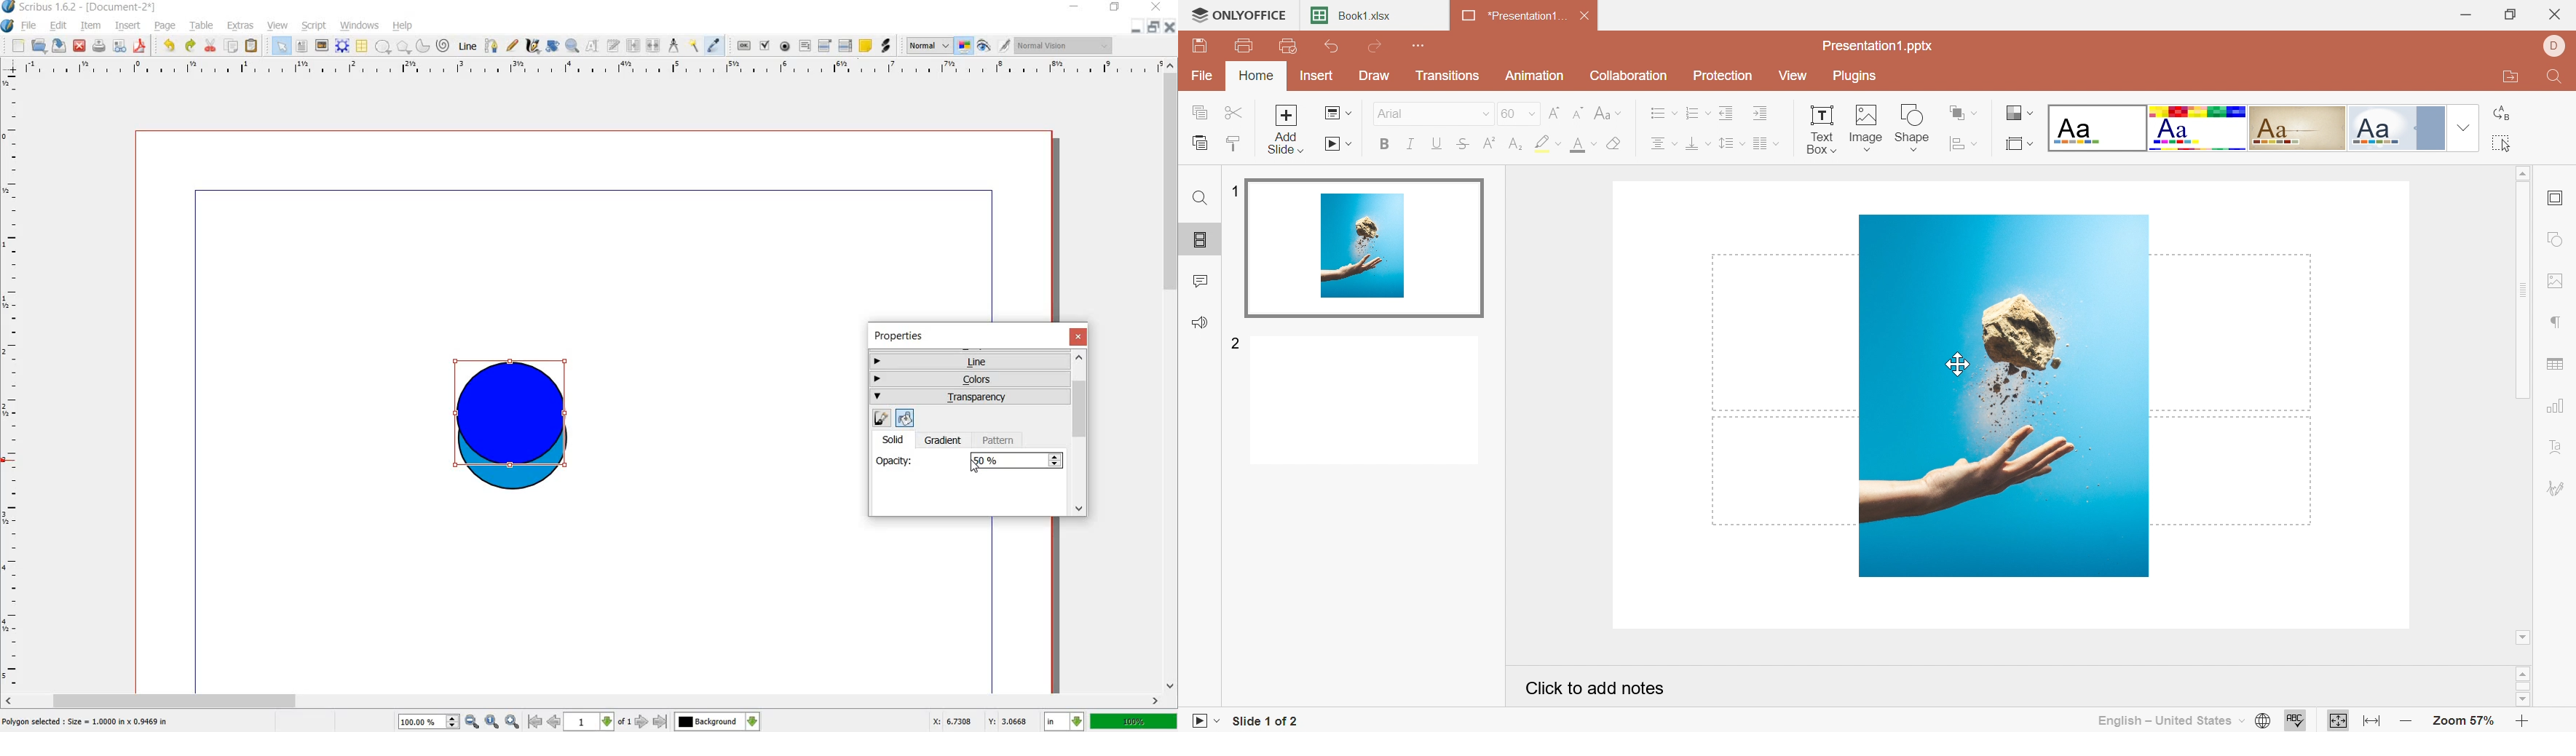 Image resolution: width=2576 pixels, height=756 pixels. I want to click on minimize, so click(1075, 6).